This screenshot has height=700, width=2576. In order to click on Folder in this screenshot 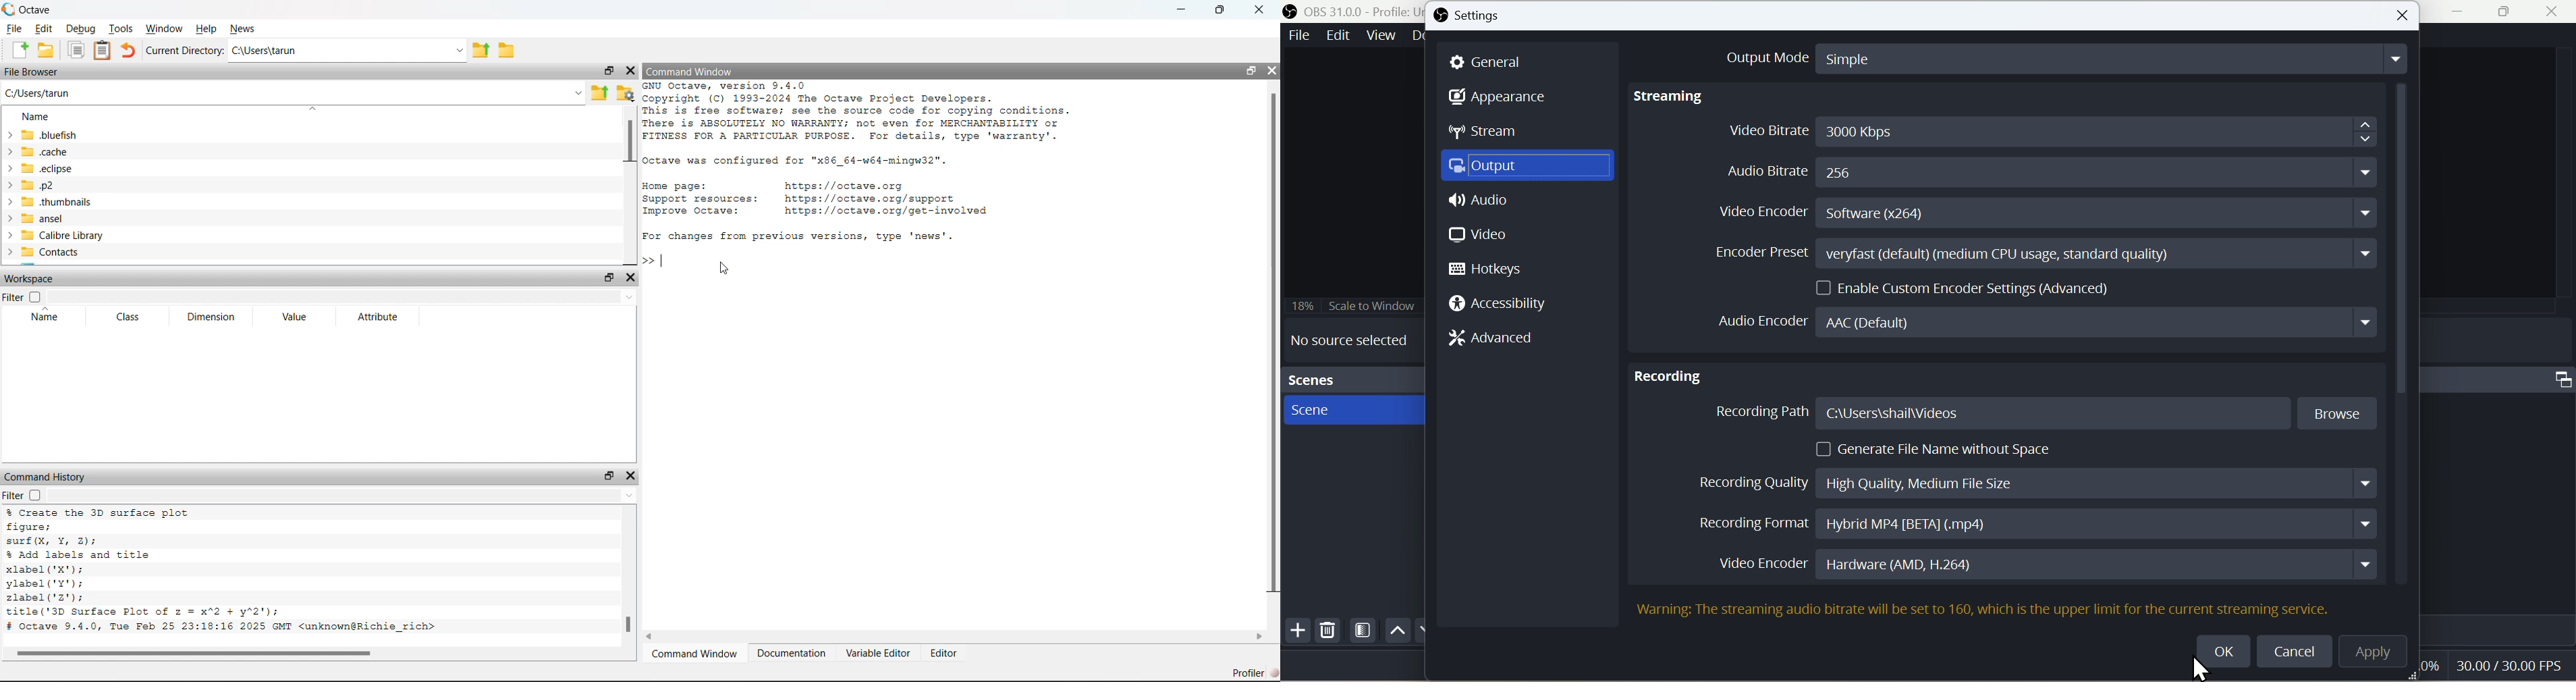, I will do `click(508, 50)`.